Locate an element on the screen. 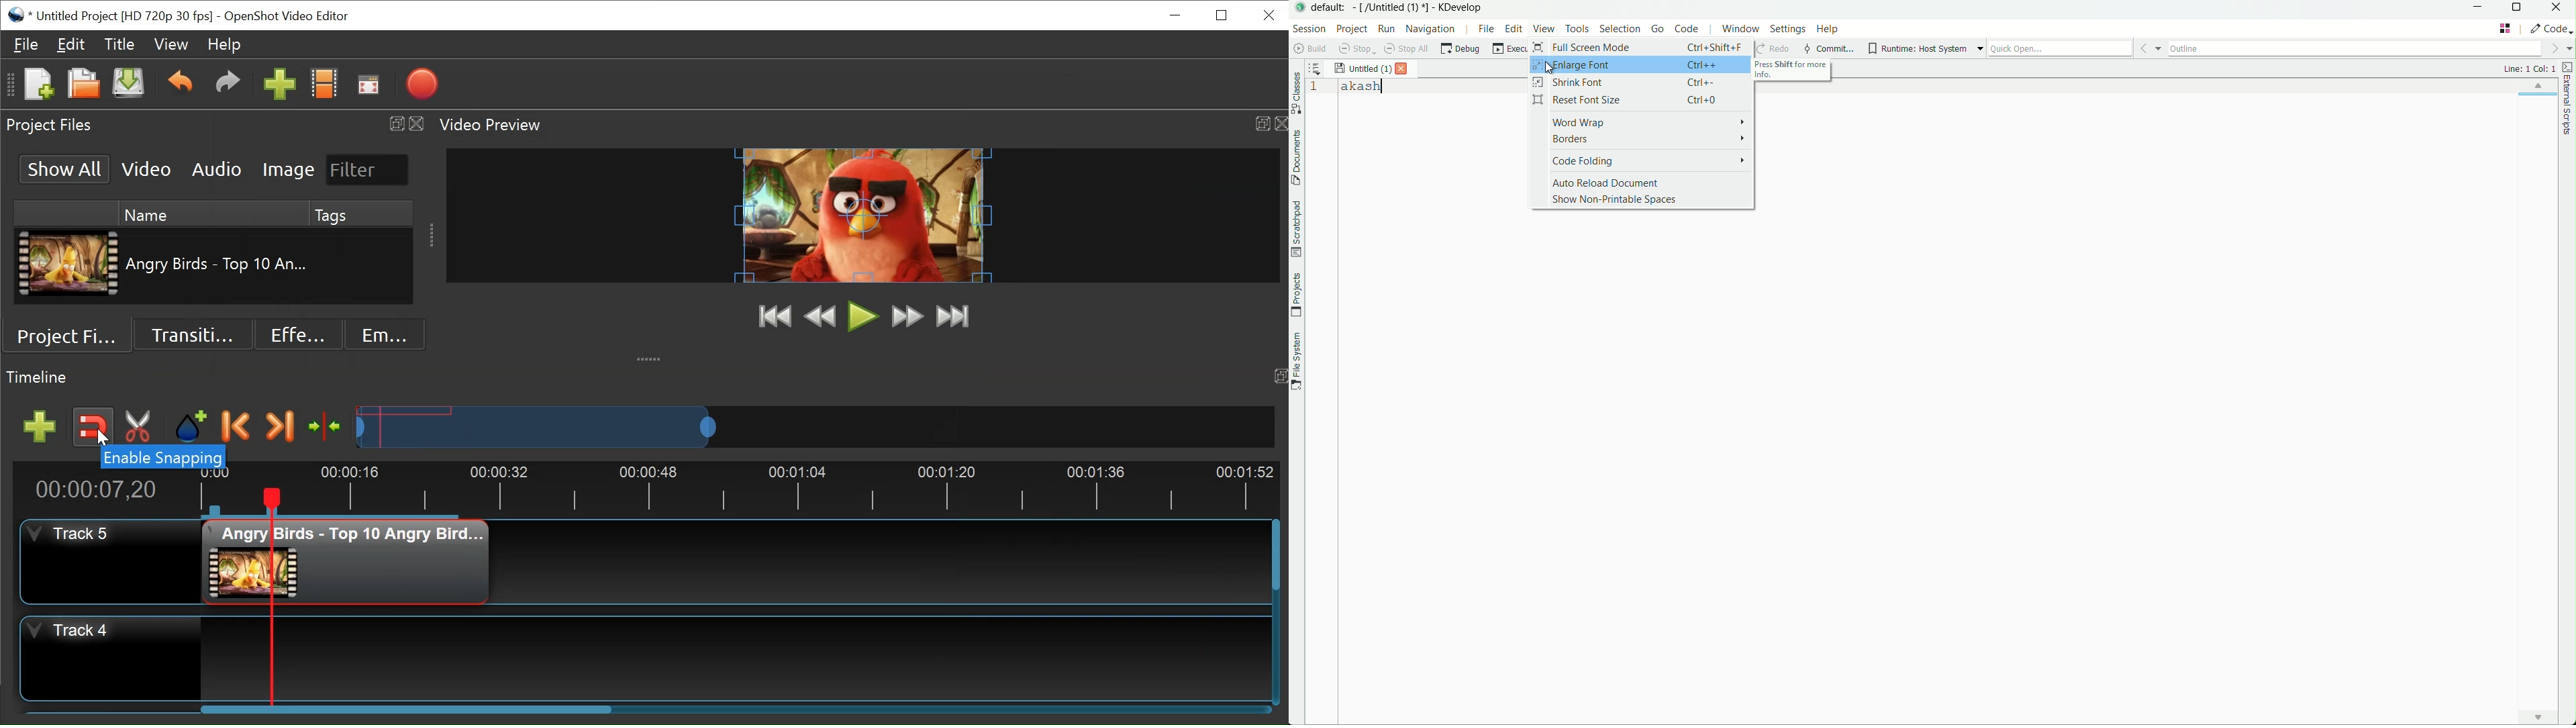 Image resolution: width=2576 pixels, height=728 pixels. projects is located at coordinates (1297, 296).